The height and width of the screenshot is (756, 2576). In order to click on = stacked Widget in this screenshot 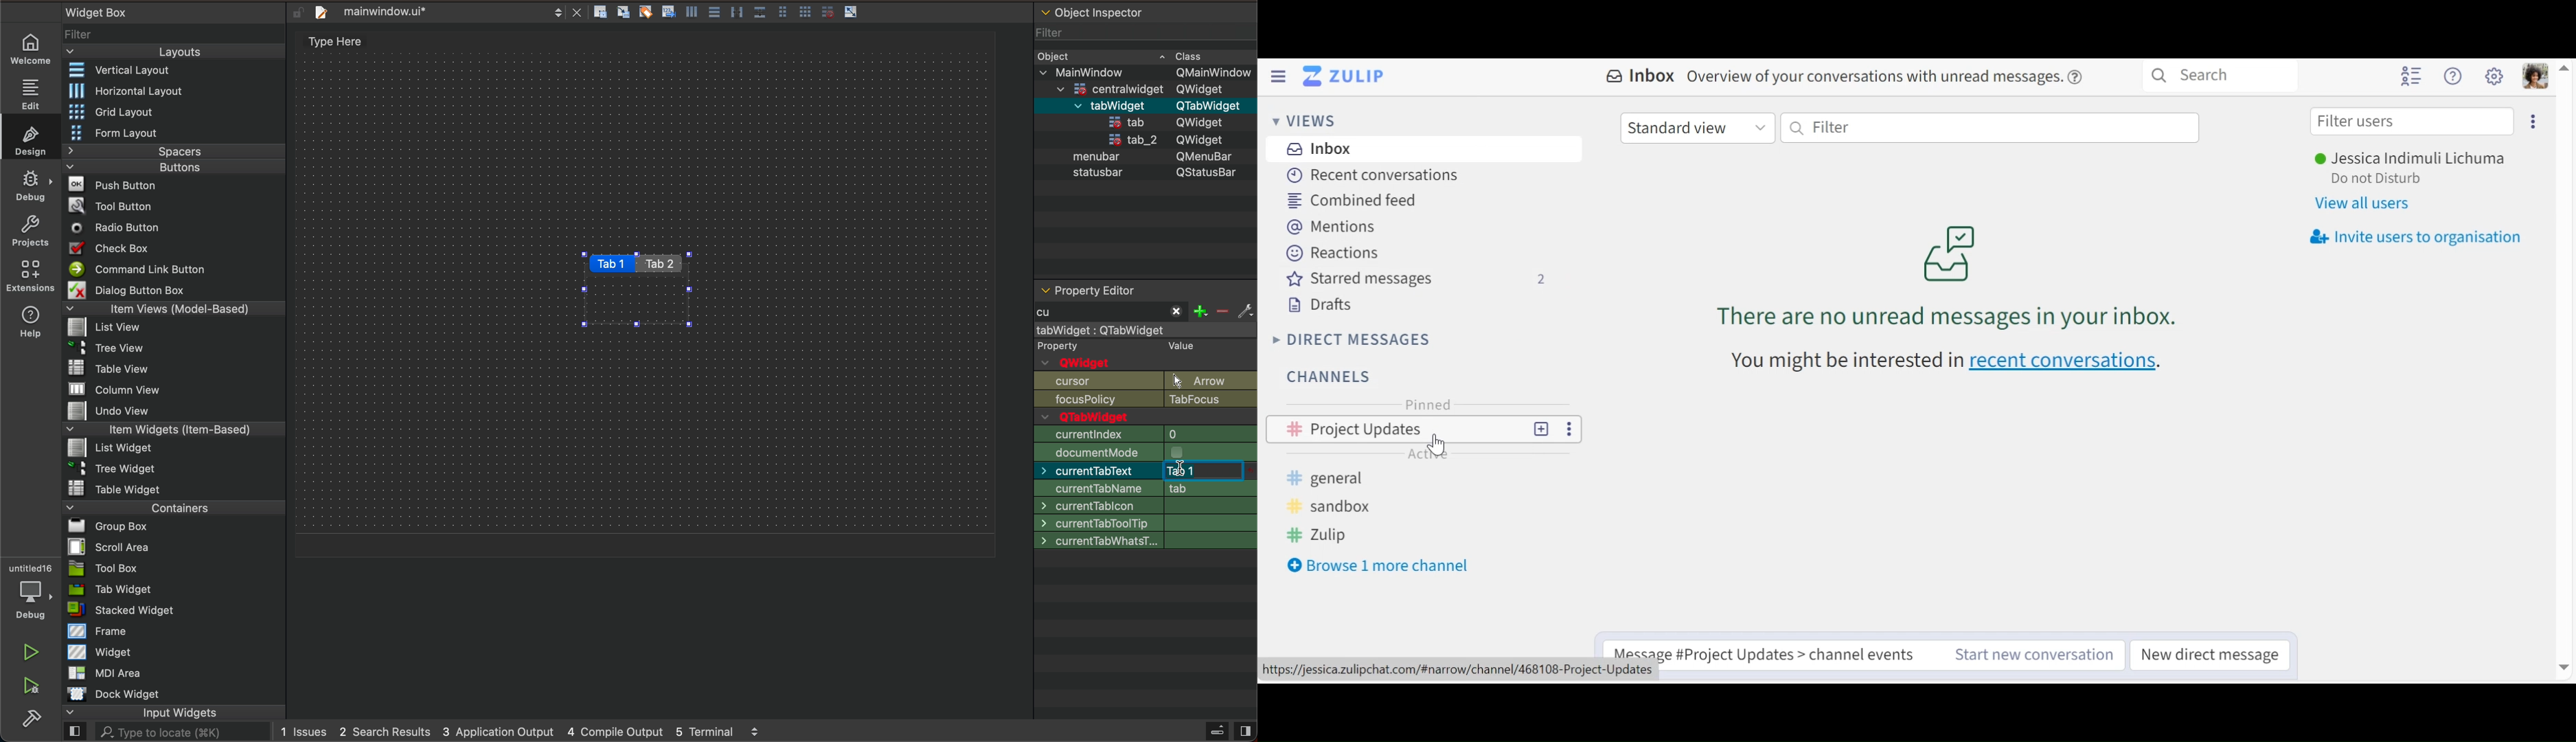, I will do `click(127, 610)`.